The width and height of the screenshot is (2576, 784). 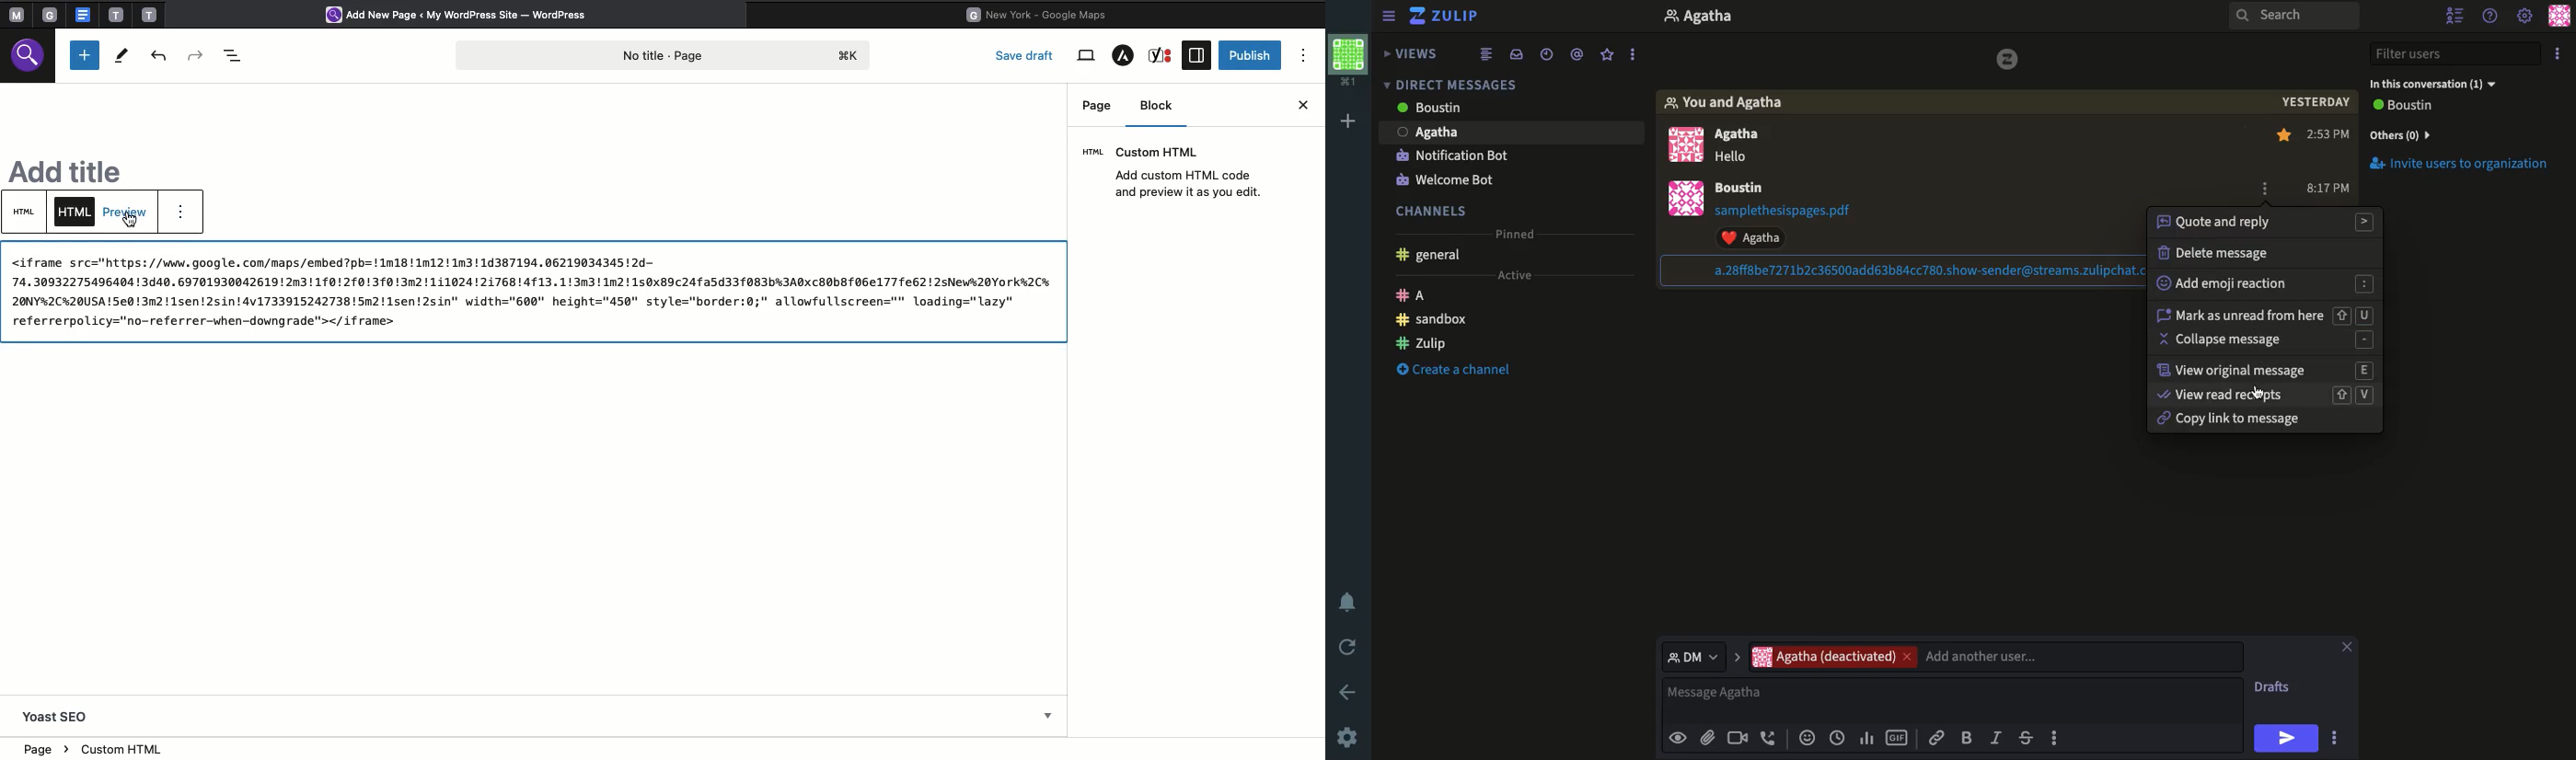 I want to click on Quote and reply, so click(x=2269, y=222).